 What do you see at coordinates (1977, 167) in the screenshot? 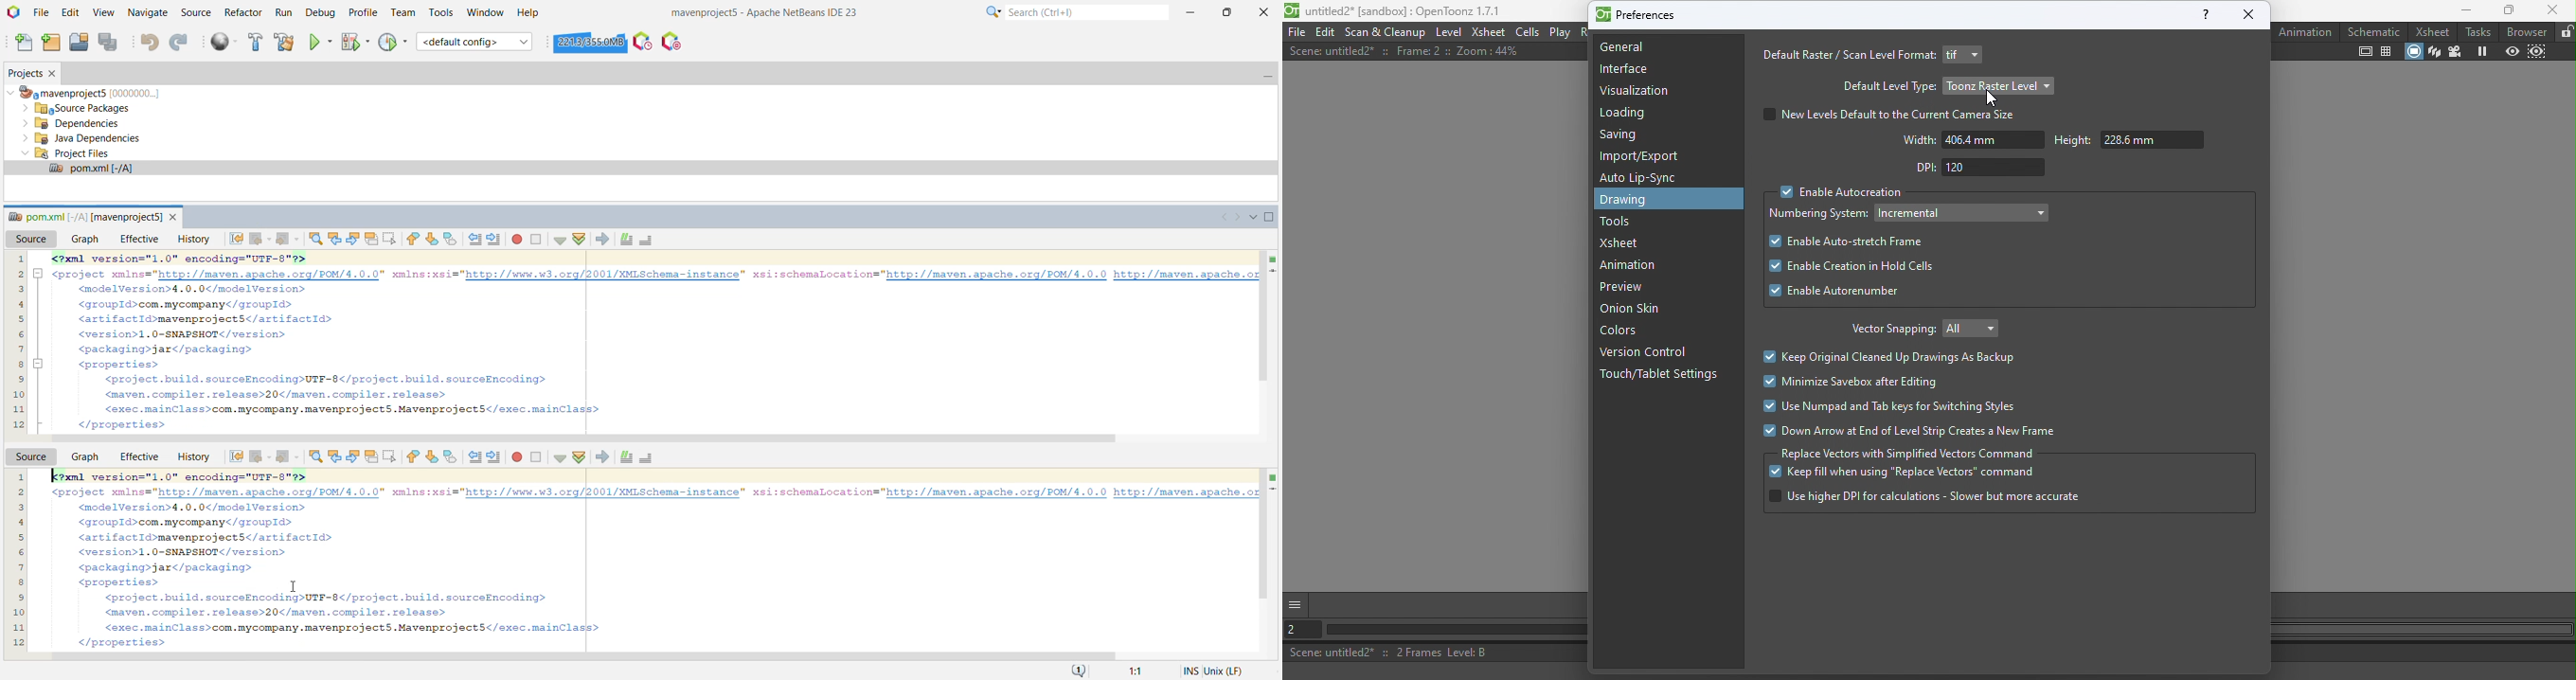
I see `DPI` at bounding box center [1977, 167].